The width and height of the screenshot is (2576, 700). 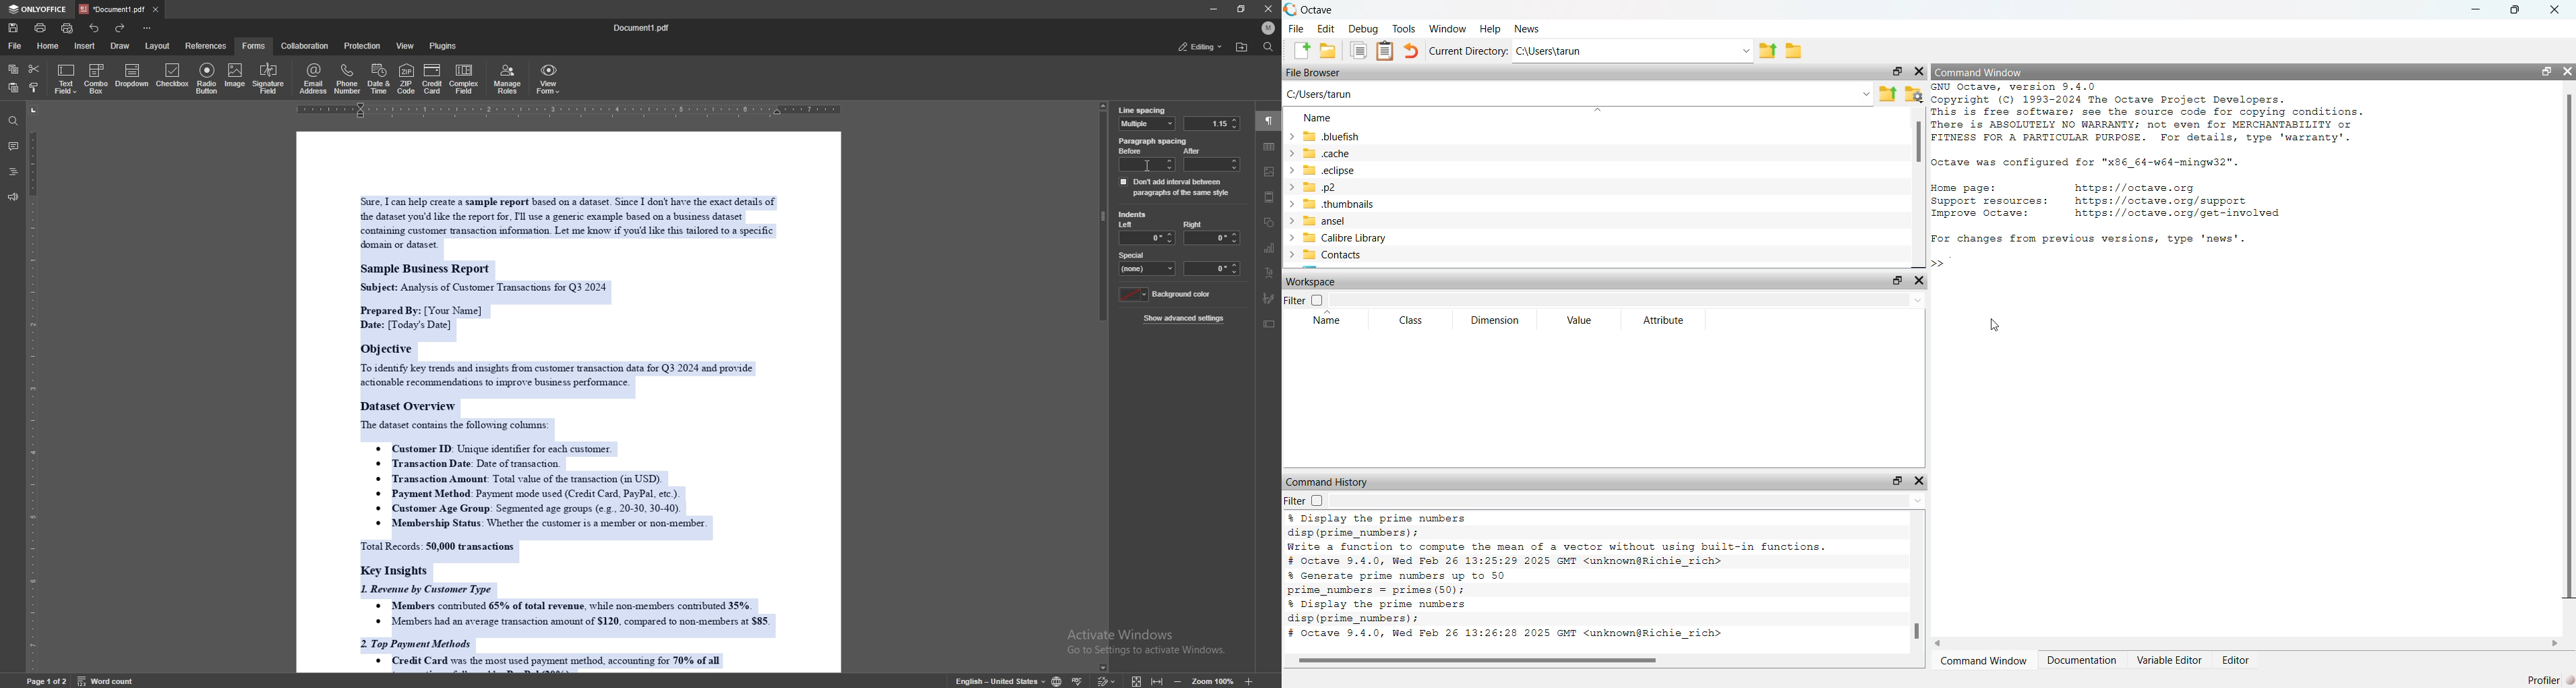 What do you see at coordinates (379, 79) in the screenshot?
I see `date and time` at bounding box center [379, 79].